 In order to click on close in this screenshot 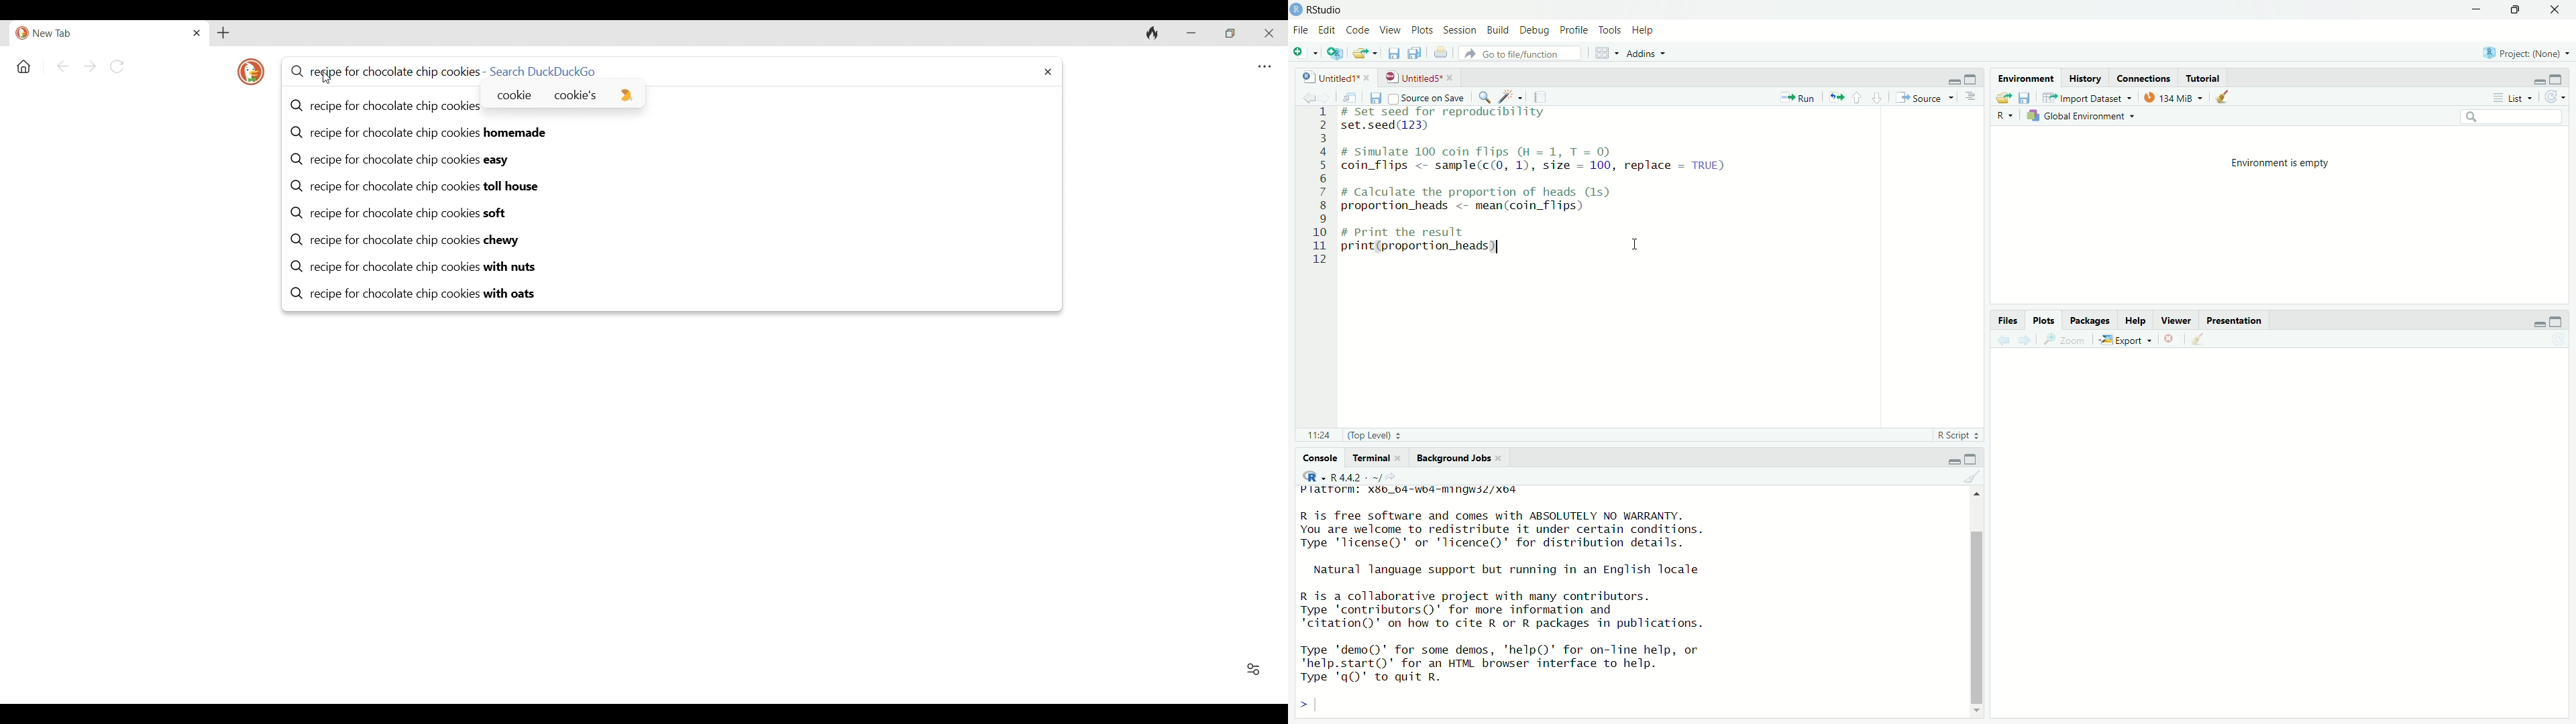, I will do `click(1401, 457)`.